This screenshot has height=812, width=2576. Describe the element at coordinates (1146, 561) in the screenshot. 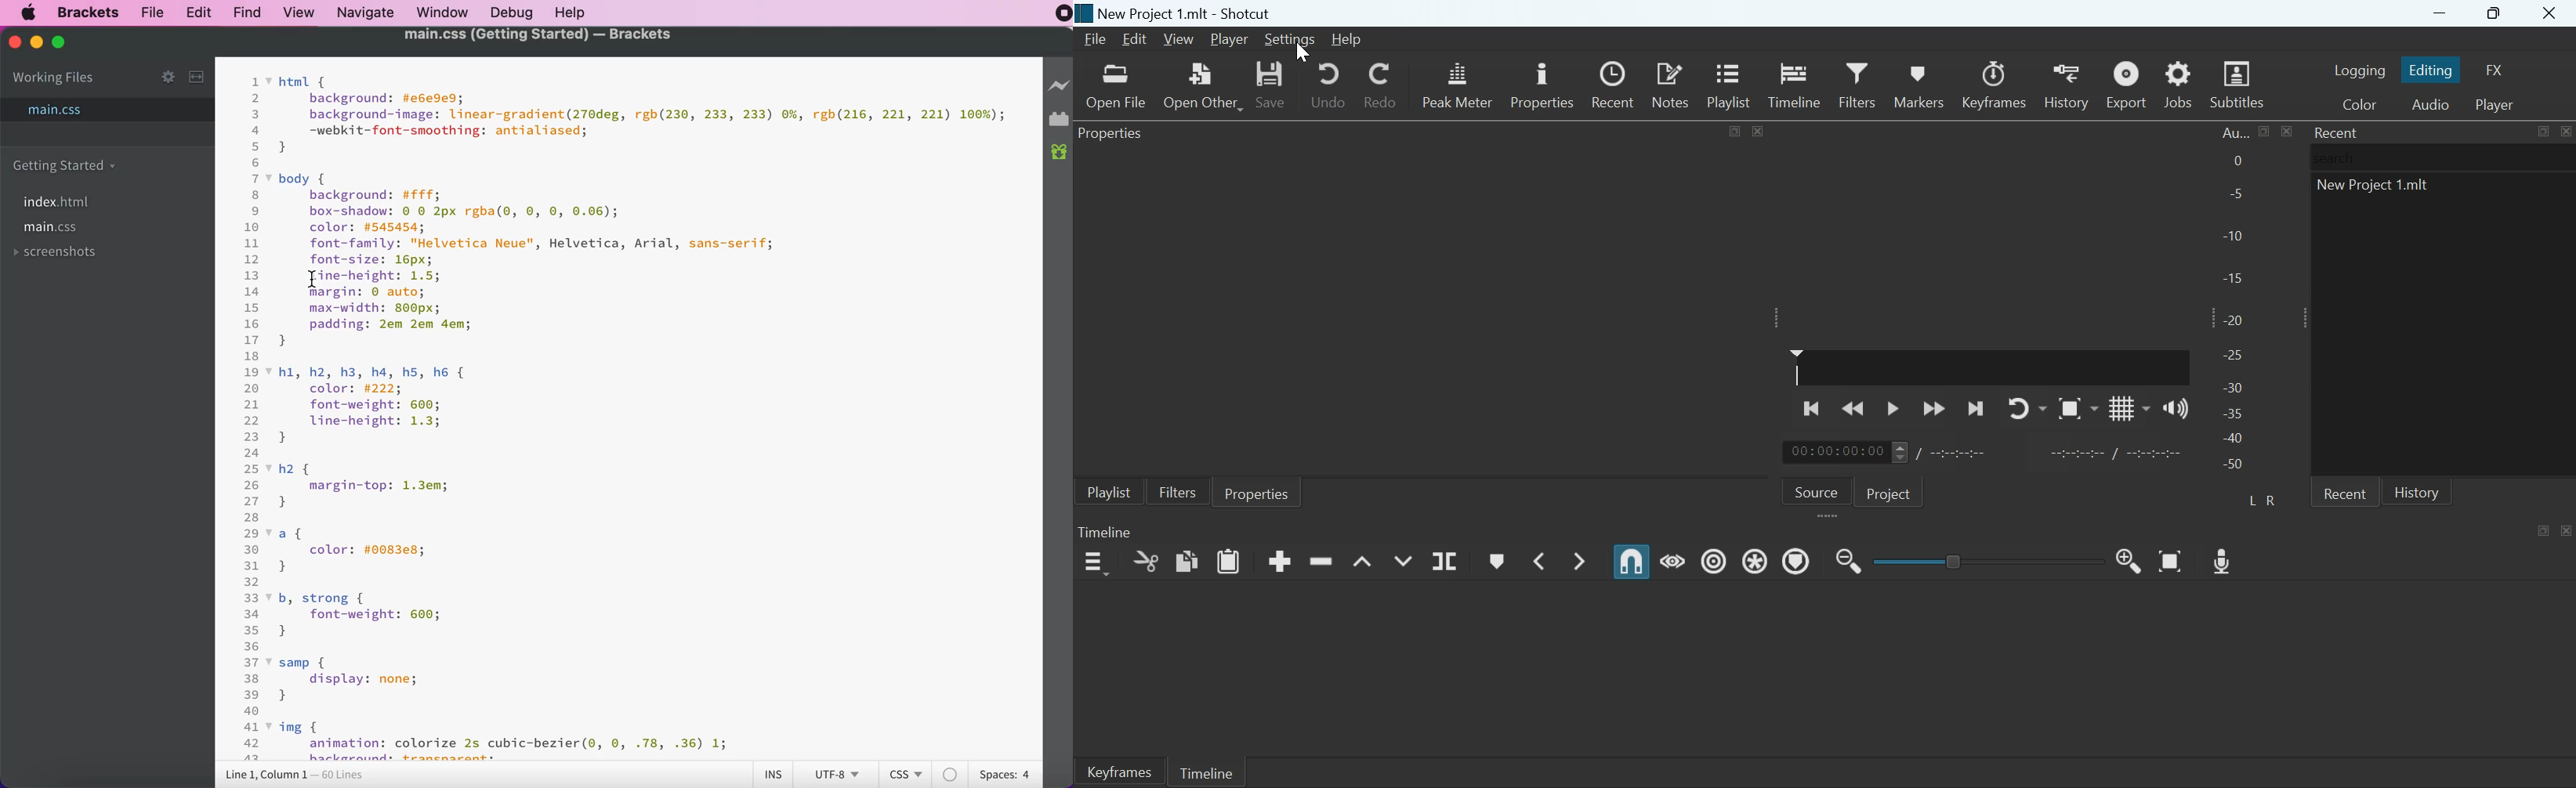

I see `Cut` at that location.